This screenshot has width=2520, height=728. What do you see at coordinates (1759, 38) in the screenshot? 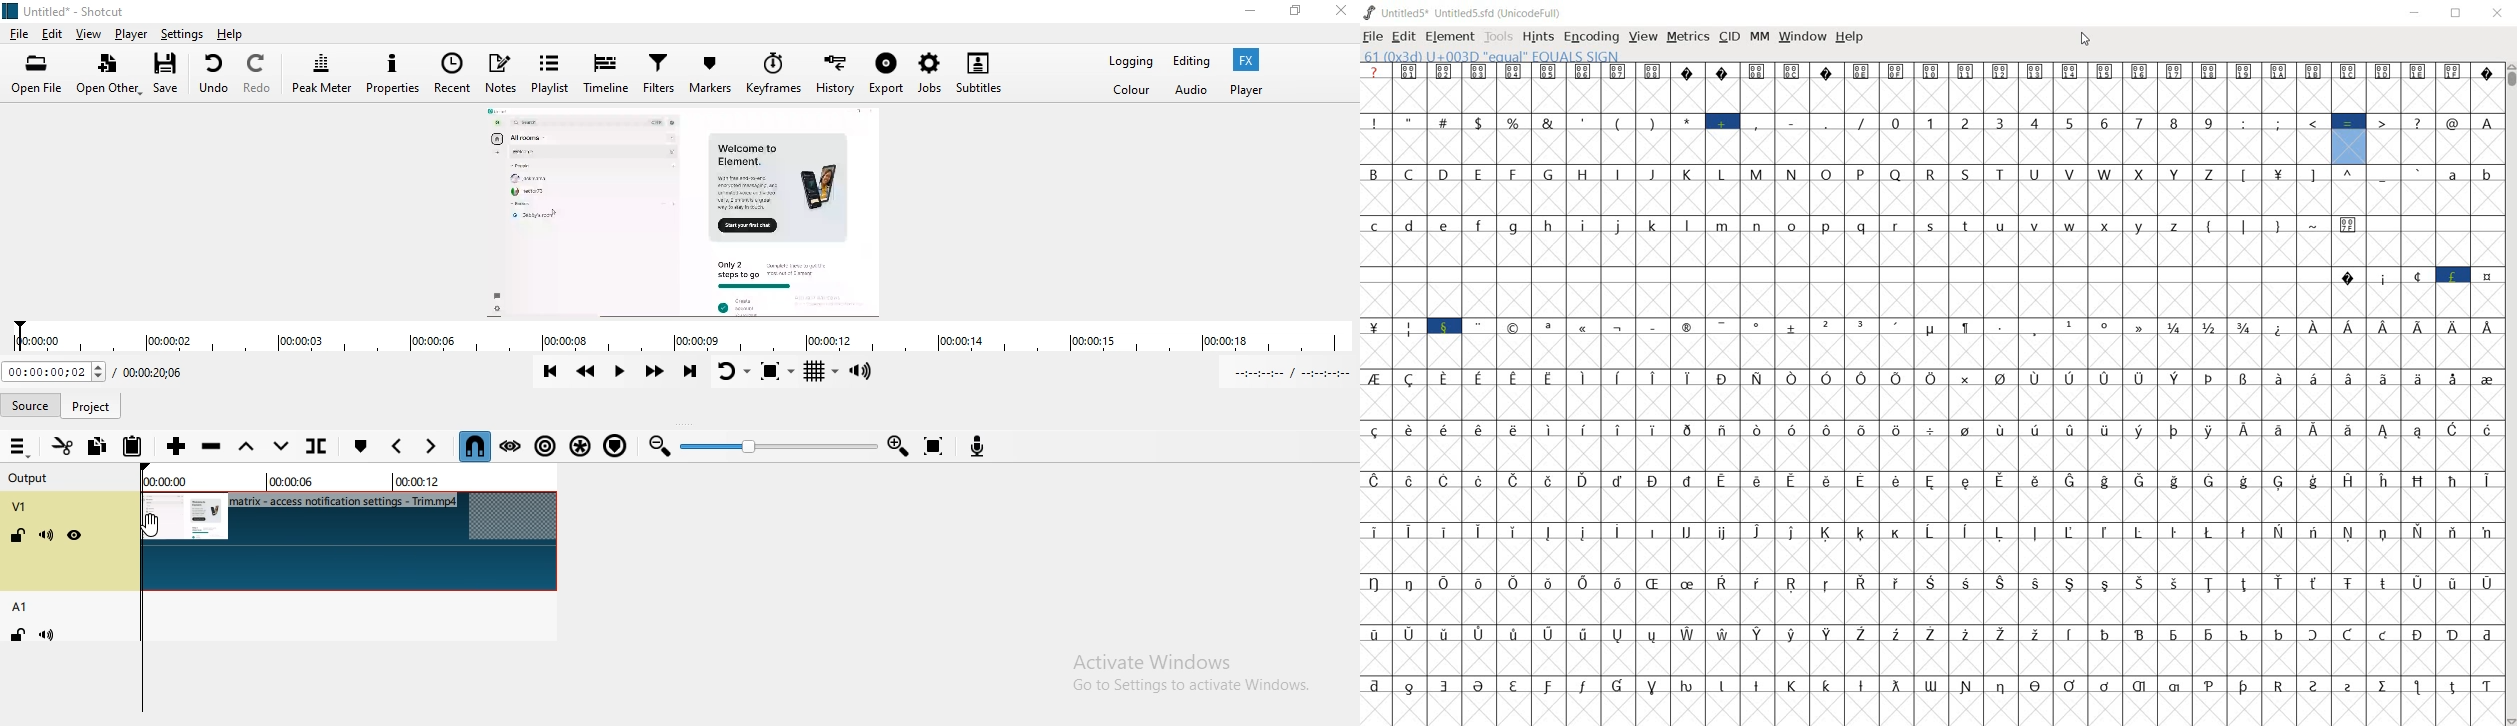
I see `mm` at bounding box center [1759, 38].